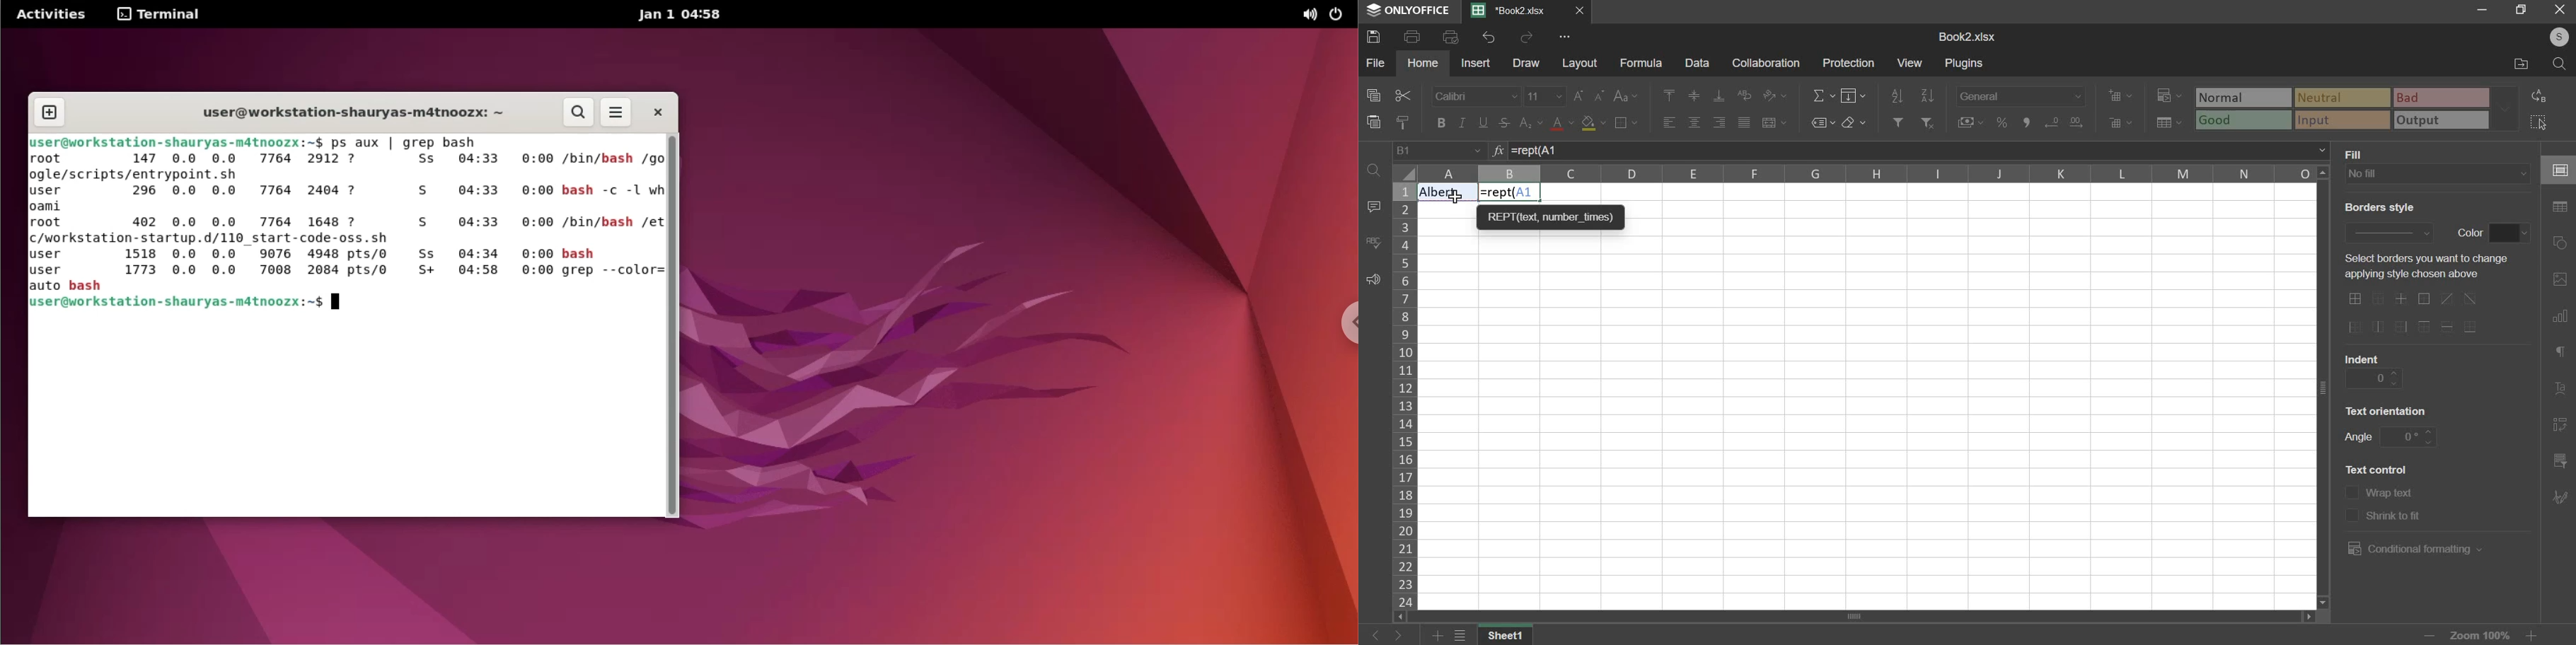  I want to click on view, so click(1911, 63).